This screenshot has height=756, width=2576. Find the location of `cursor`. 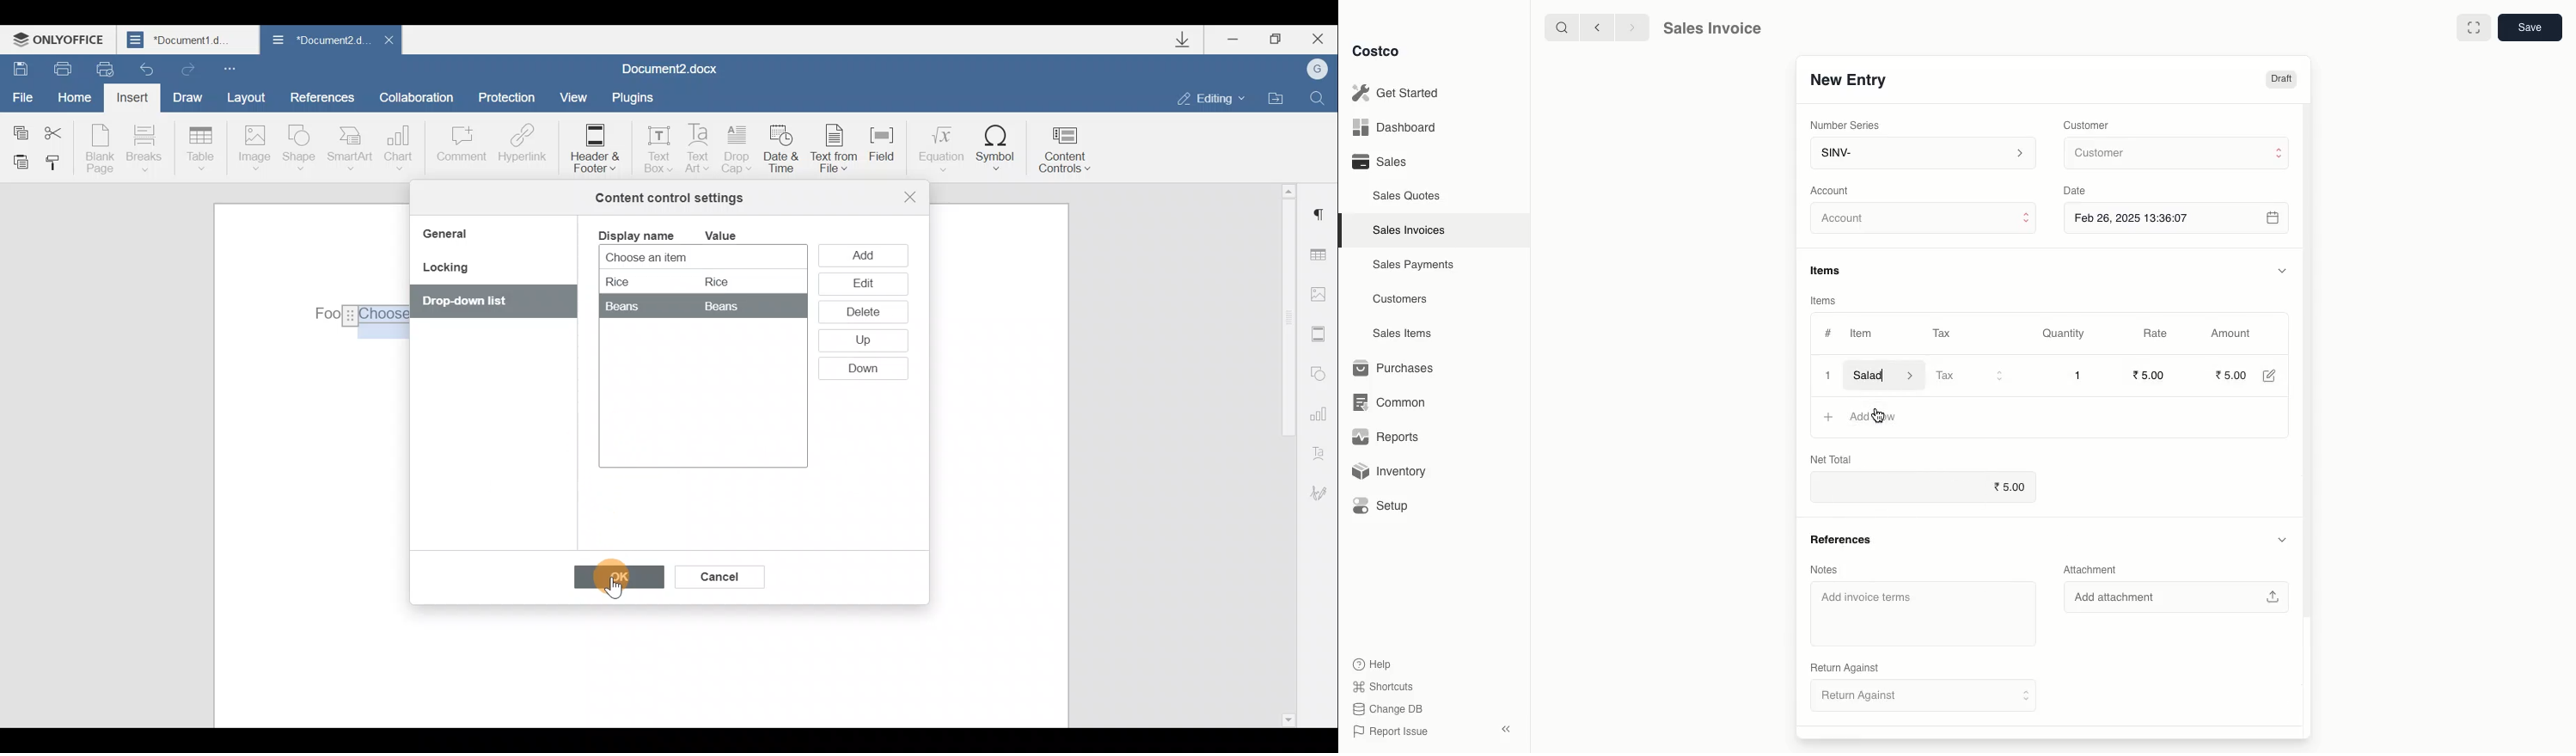

cursor is located at coordinates (1882, 417).